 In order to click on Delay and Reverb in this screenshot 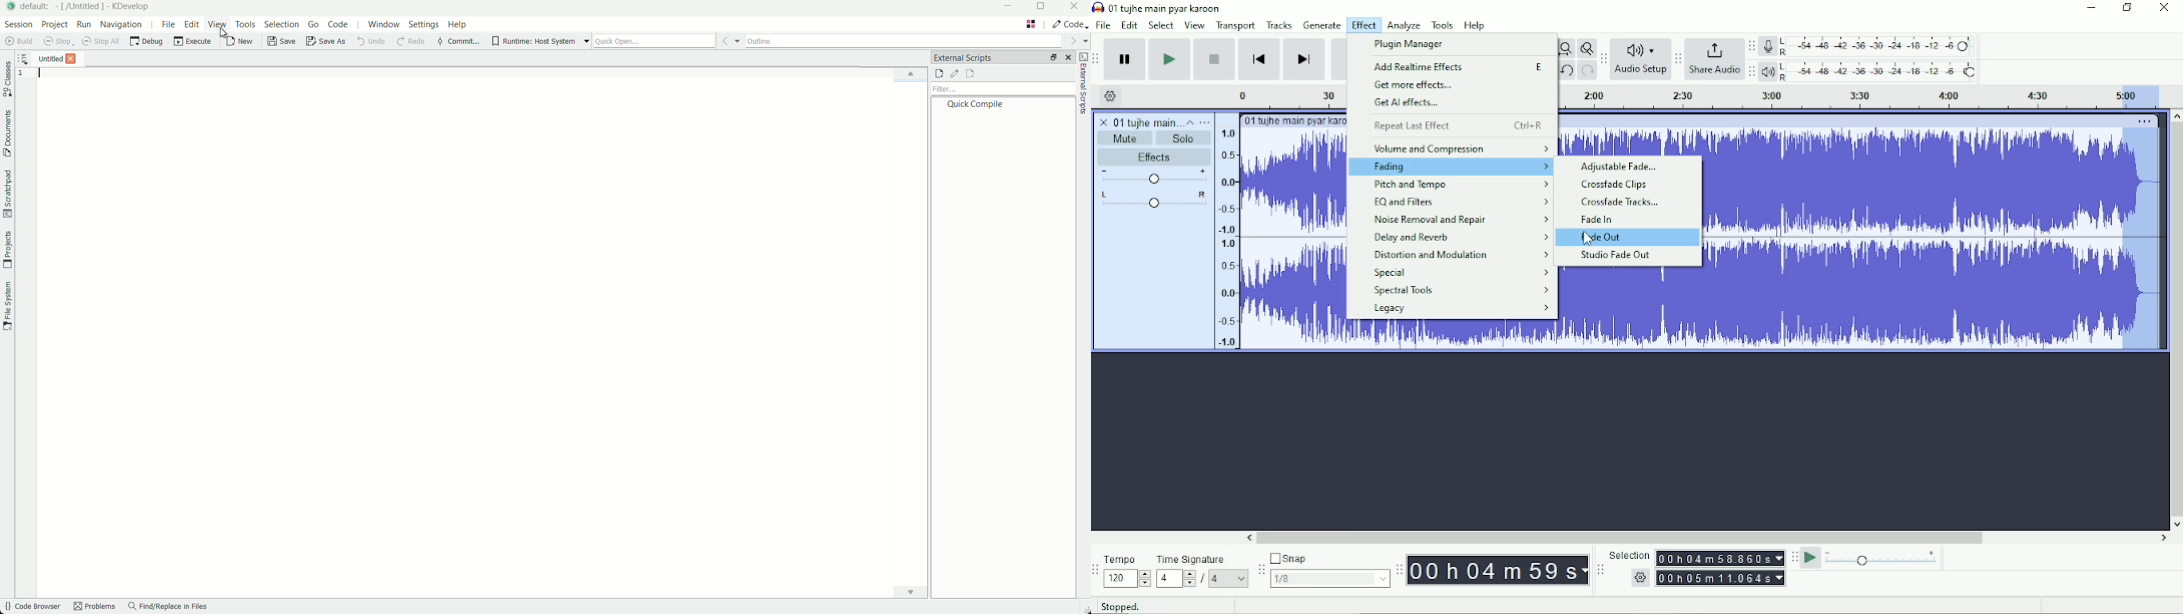, I will do `click(1460, 238)`.